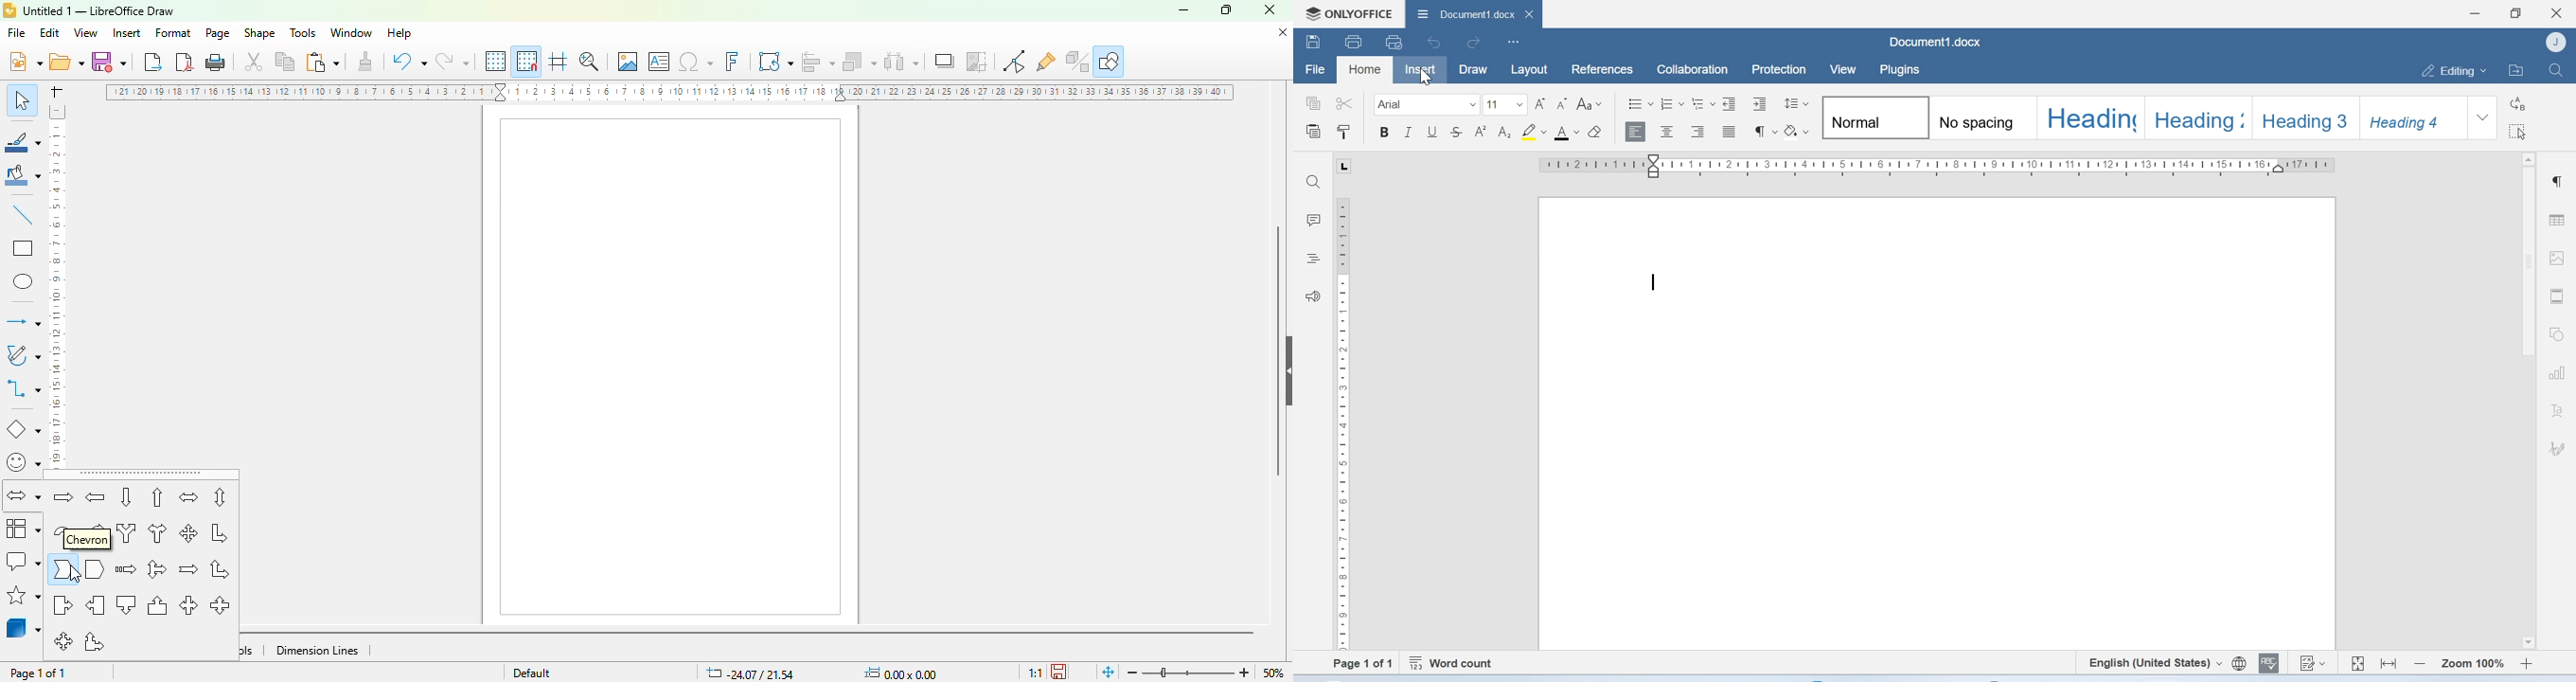 The width and height of the screenshot is (2576, 700). Describe the element at coordinates (1672, 104) in the screenshot. I see `Numbering` at that location.